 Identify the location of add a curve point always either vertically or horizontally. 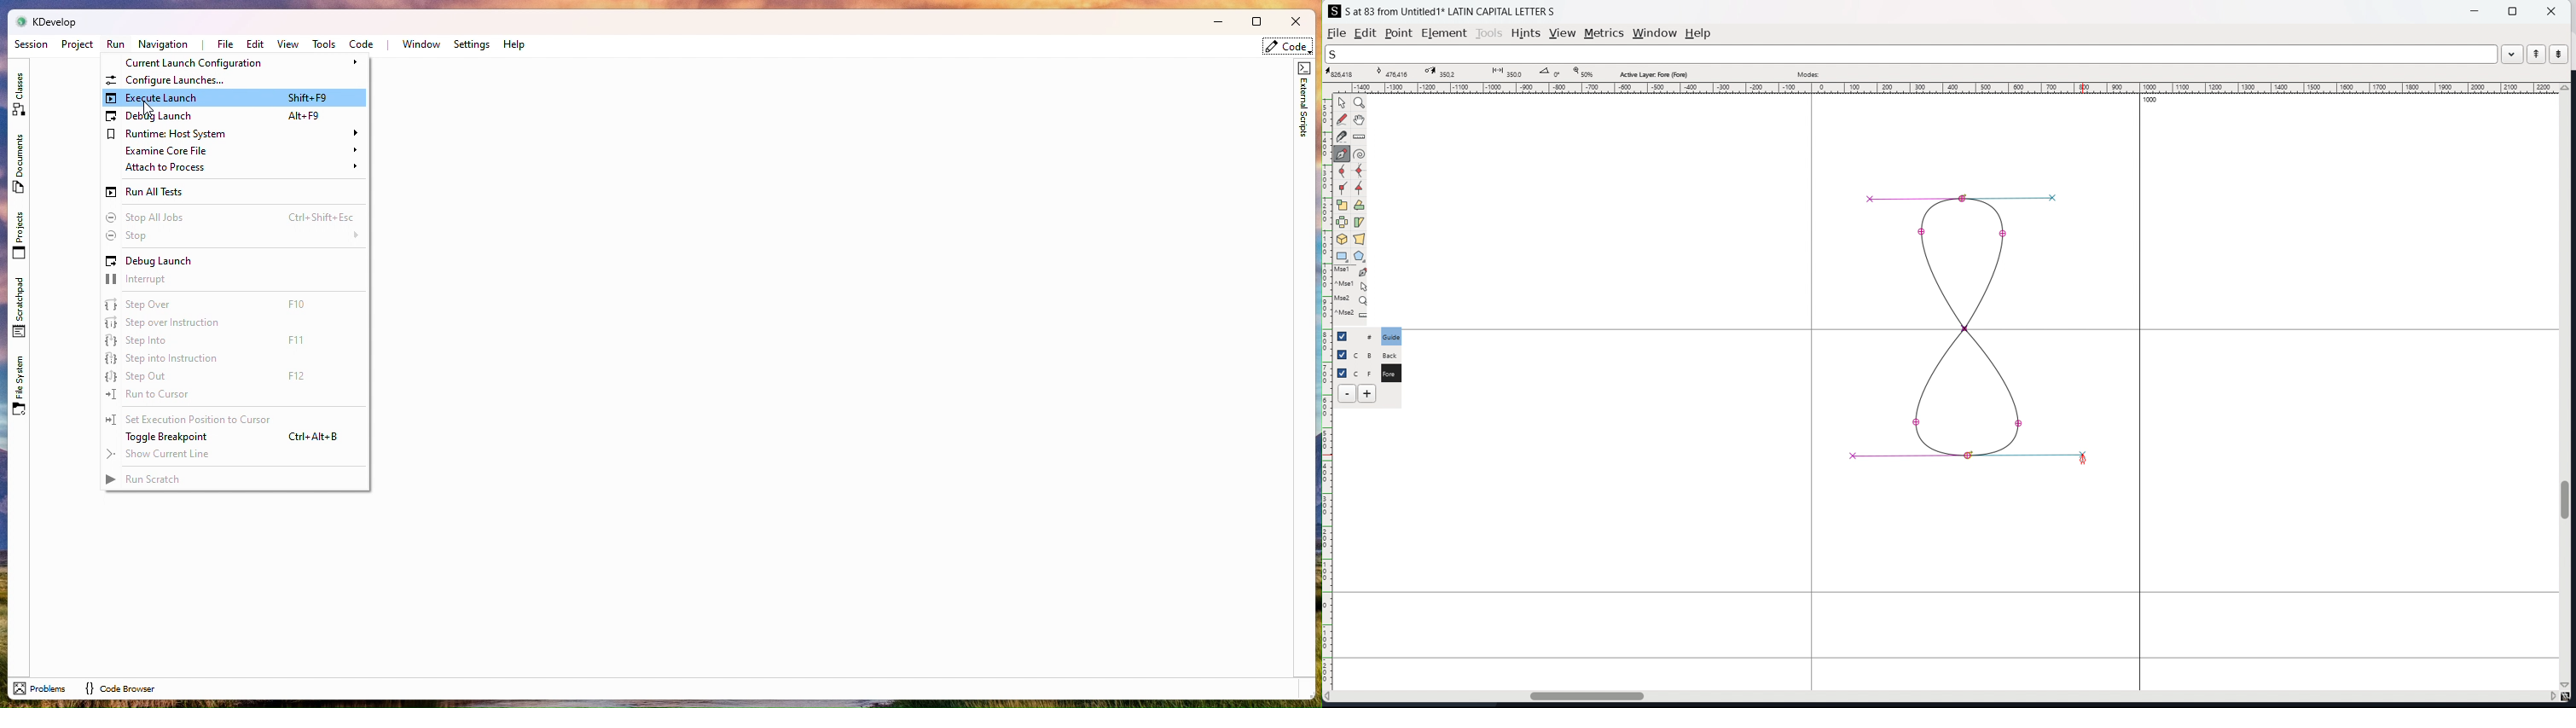
(1360, 171).